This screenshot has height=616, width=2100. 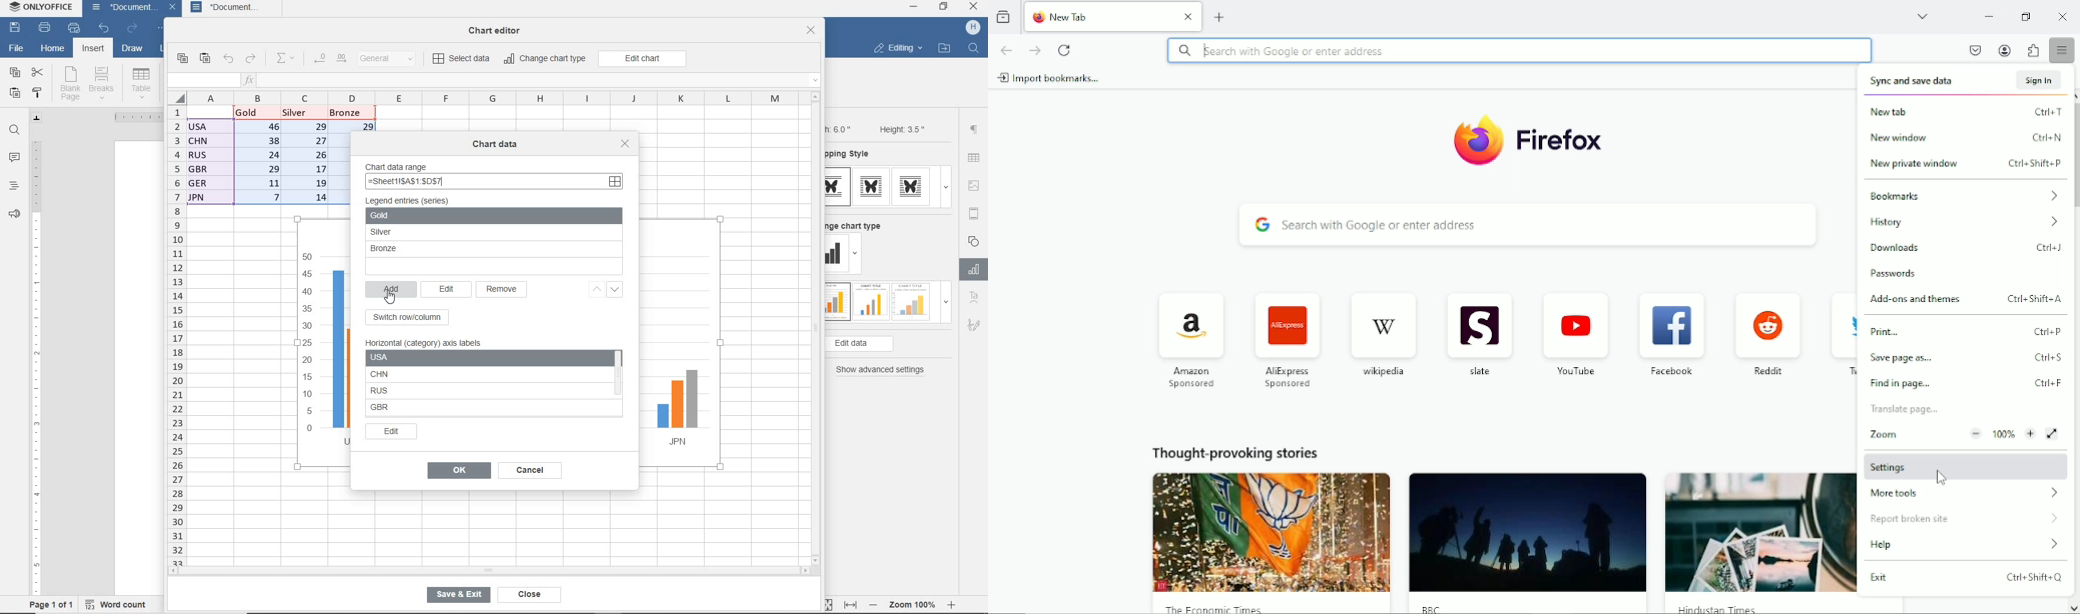 What do you see at coordinates (121, 9) in the screenshot?
I see `document name` at bounding box center [121, 9].